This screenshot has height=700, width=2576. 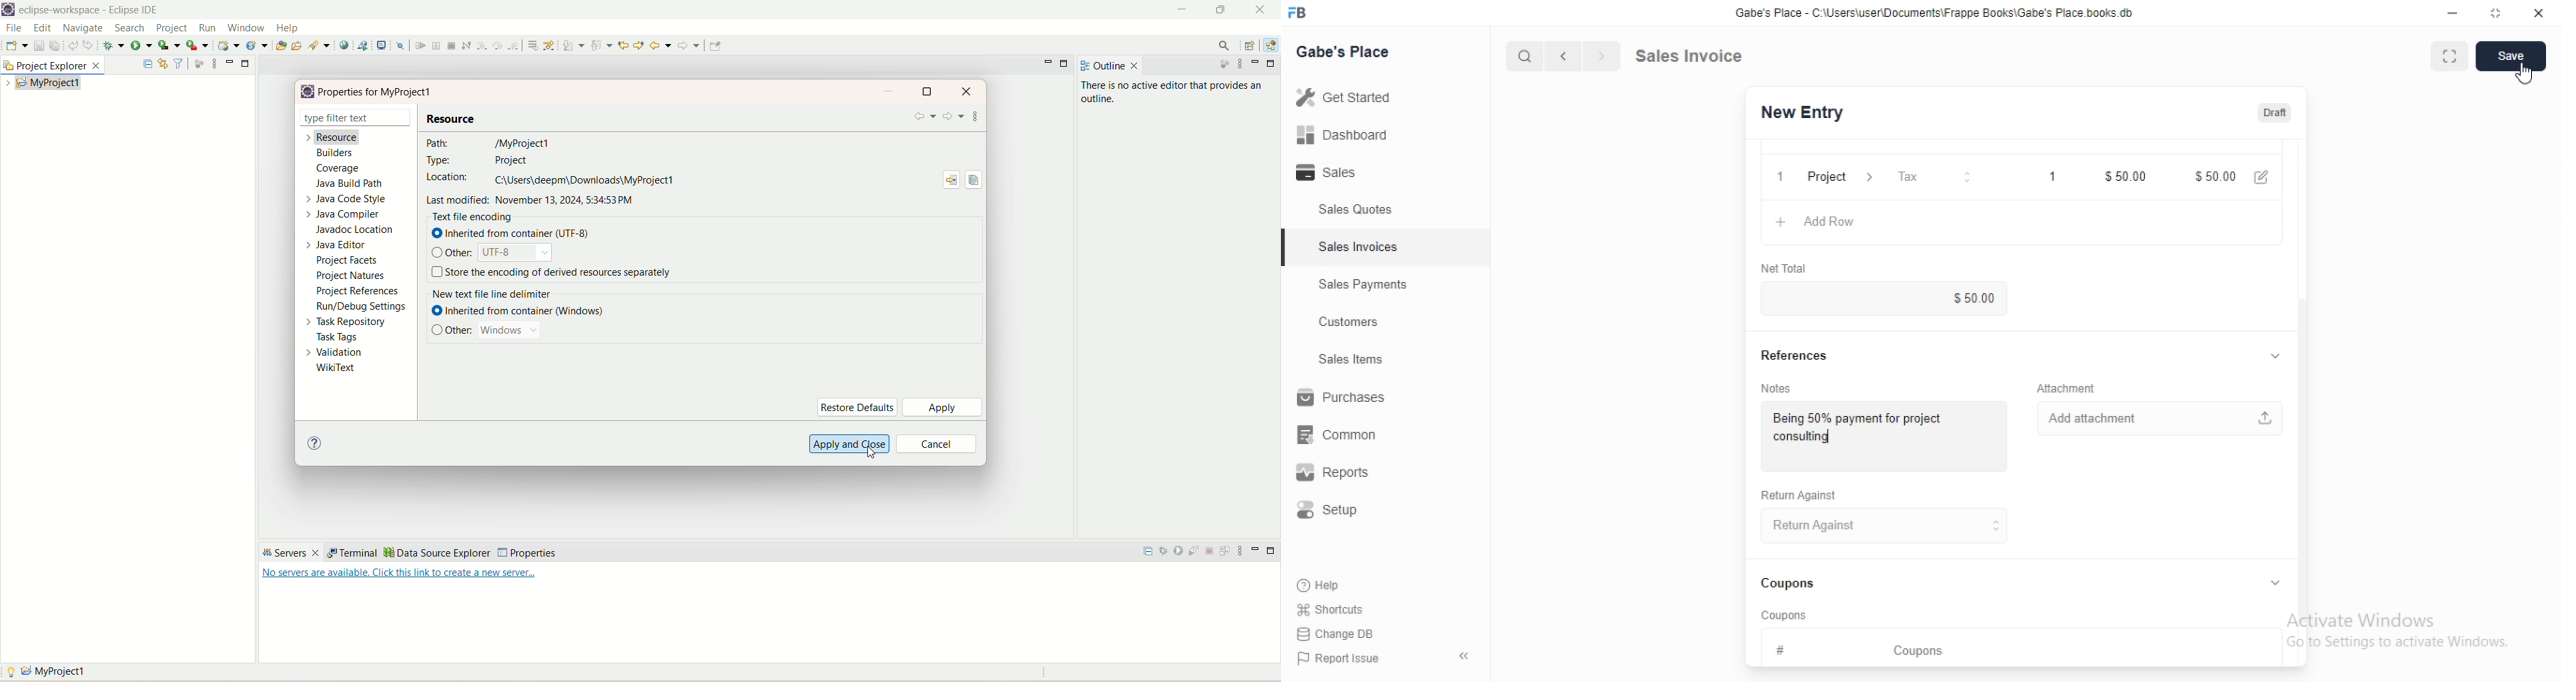 I want to click on 1, so click(x=2043, y=175).